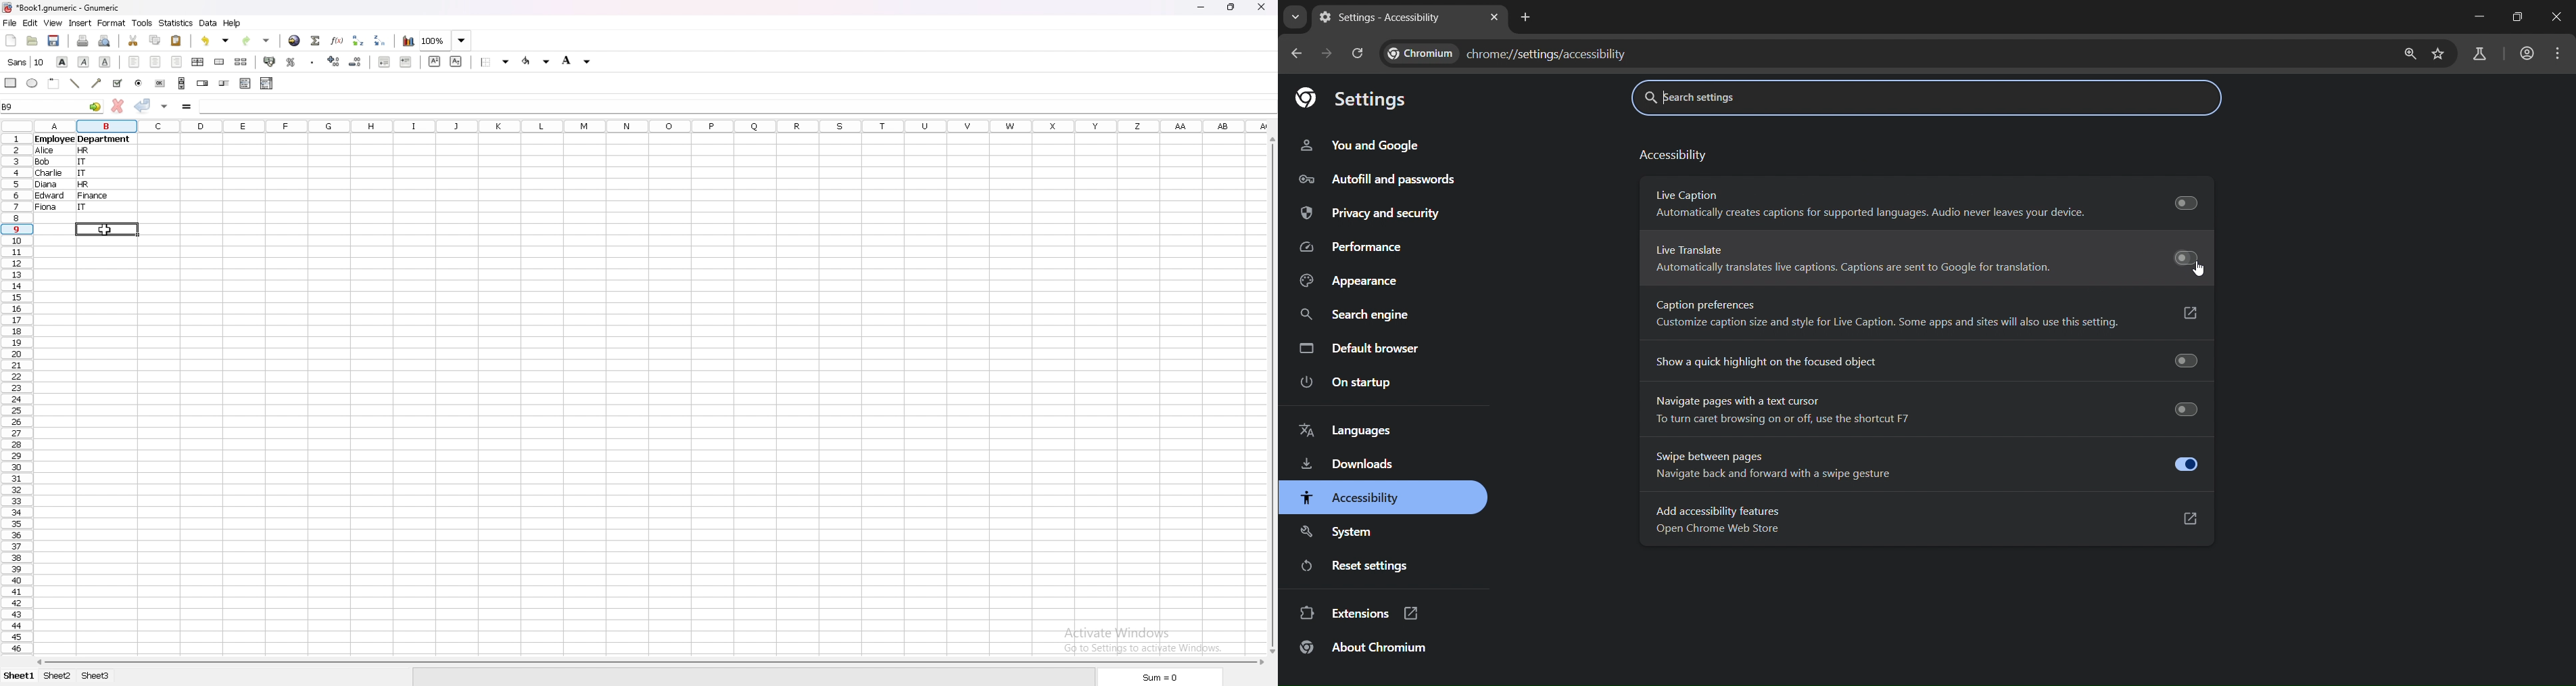 The image size is (2576, 700). What do you see at coordinates (10, 23) in the screenshot?
I see `file` at bounding box center [10, 23].